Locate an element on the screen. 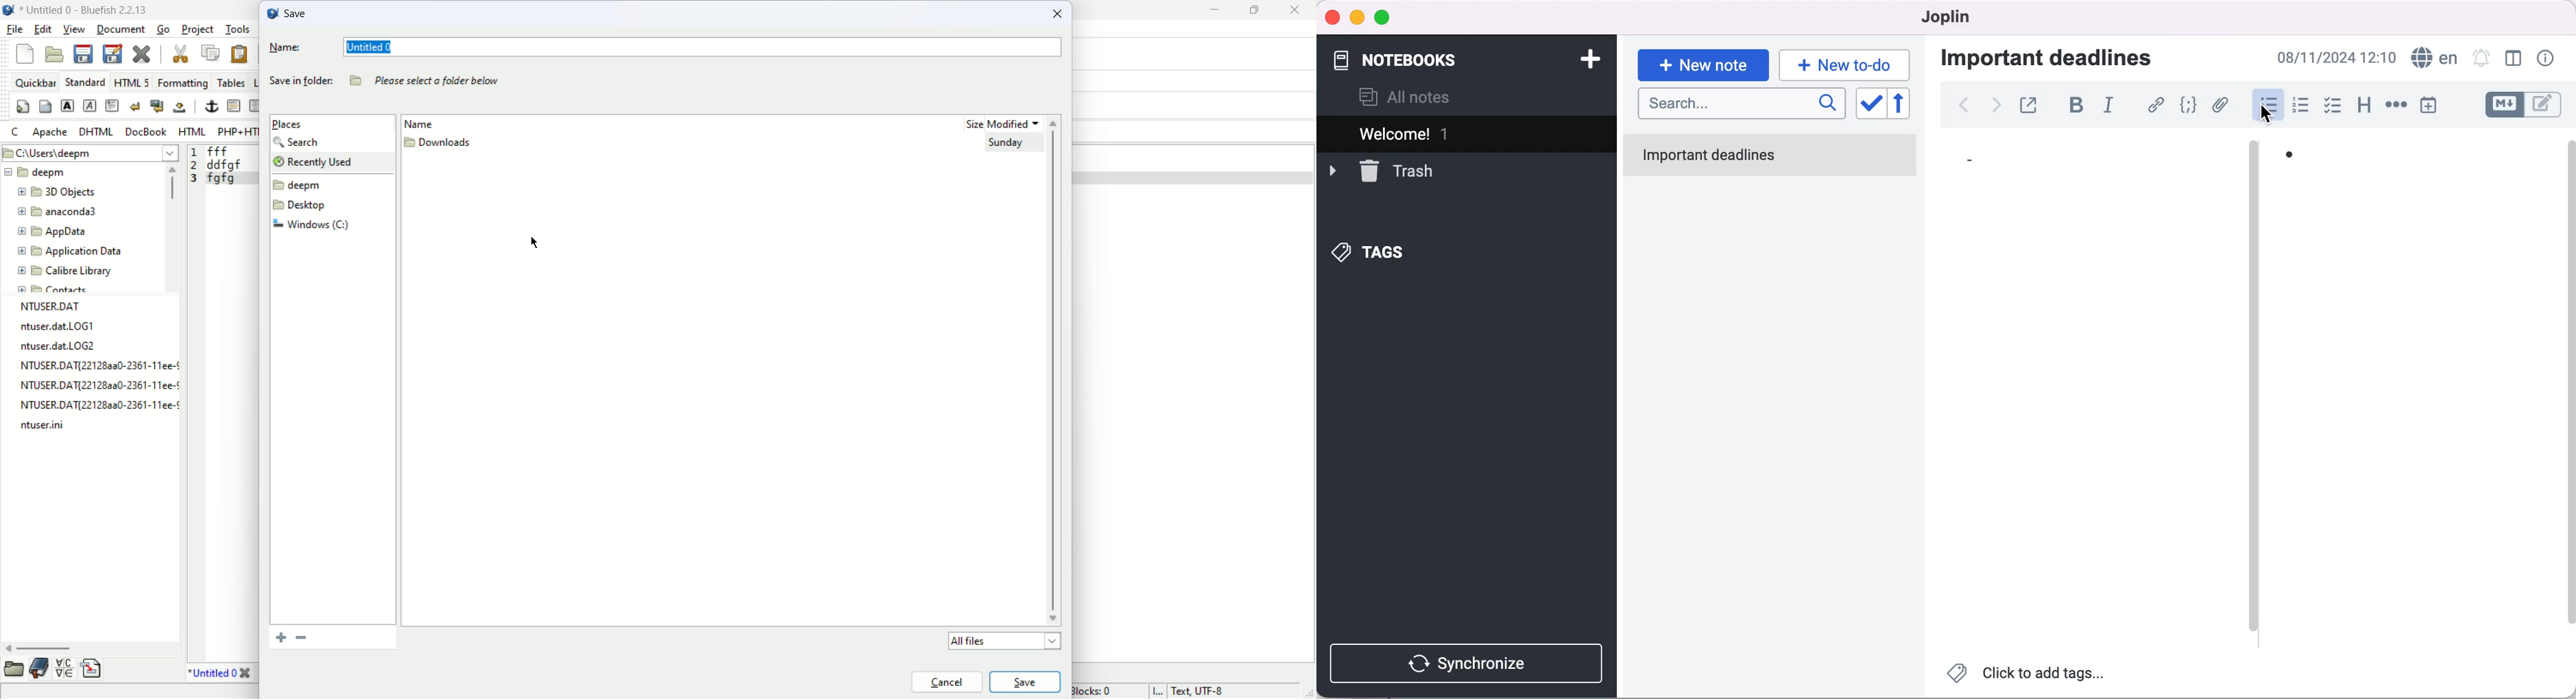  non- breaking space is located at coordinates (180, 108).